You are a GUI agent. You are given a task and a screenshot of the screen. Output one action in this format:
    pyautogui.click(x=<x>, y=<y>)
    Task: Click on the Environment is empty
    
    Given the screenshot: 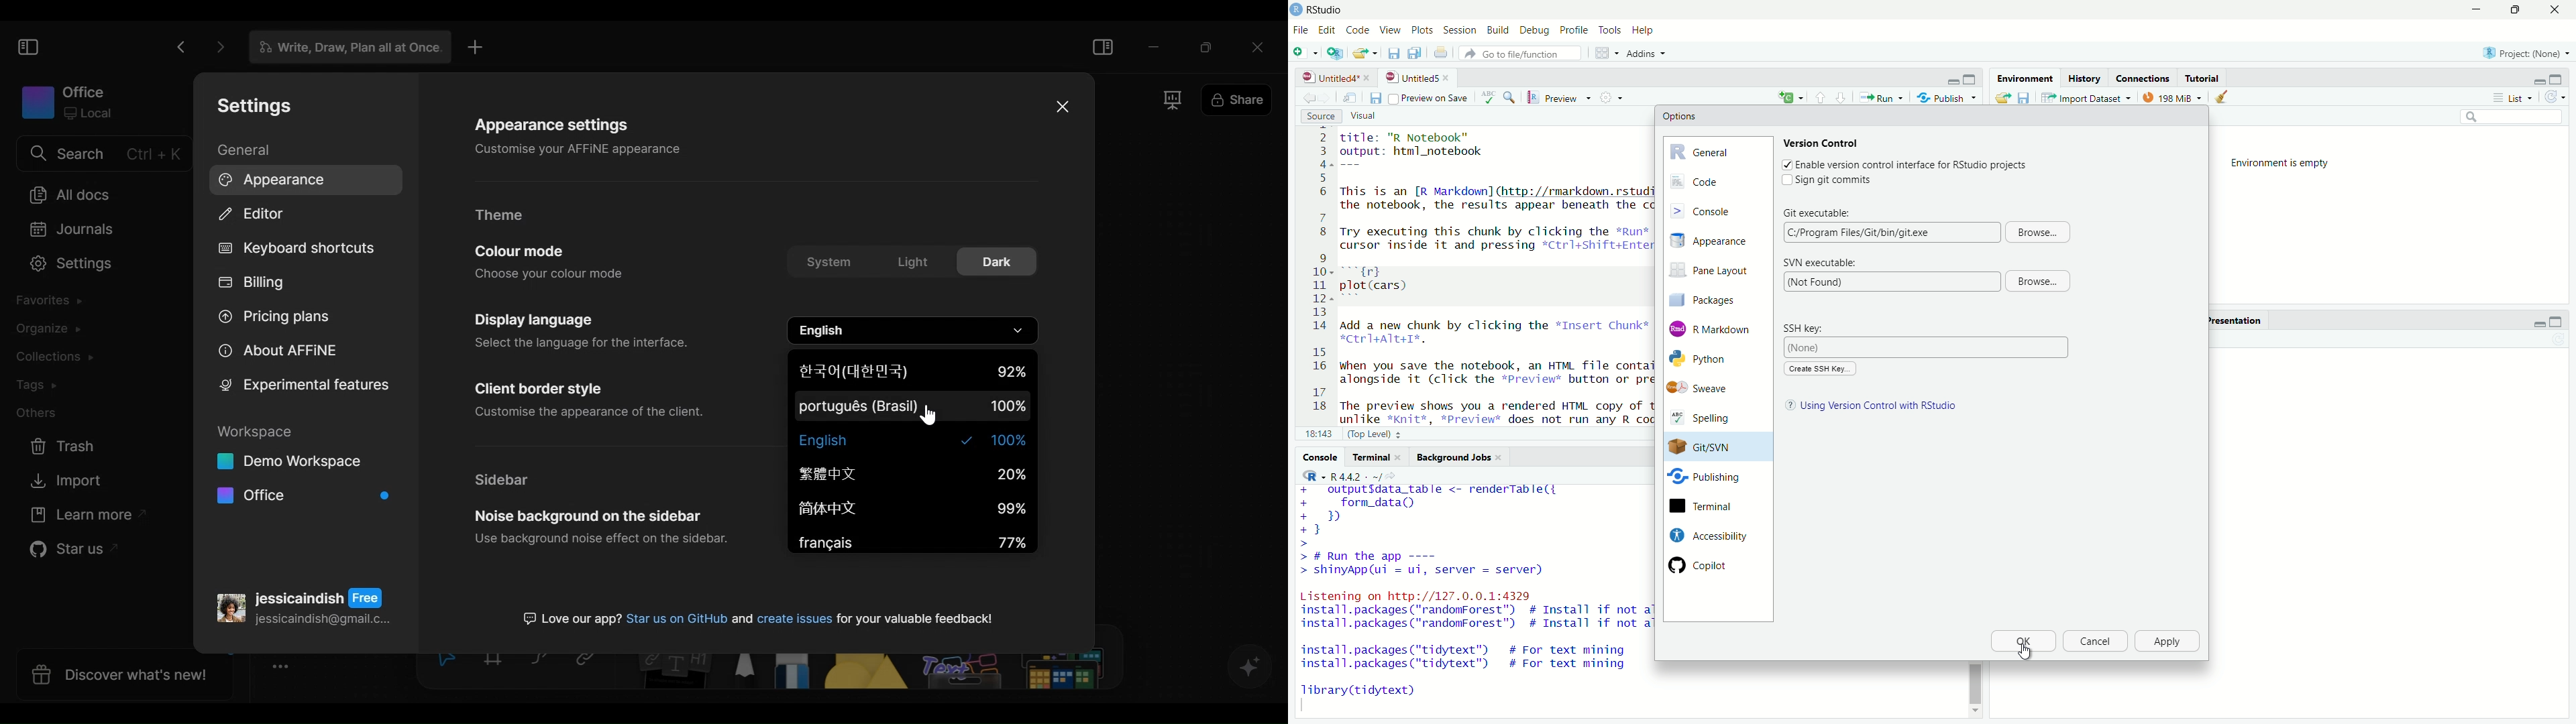 What is the action you would take?
    pyautogui.click(x=2285, y=164)
    